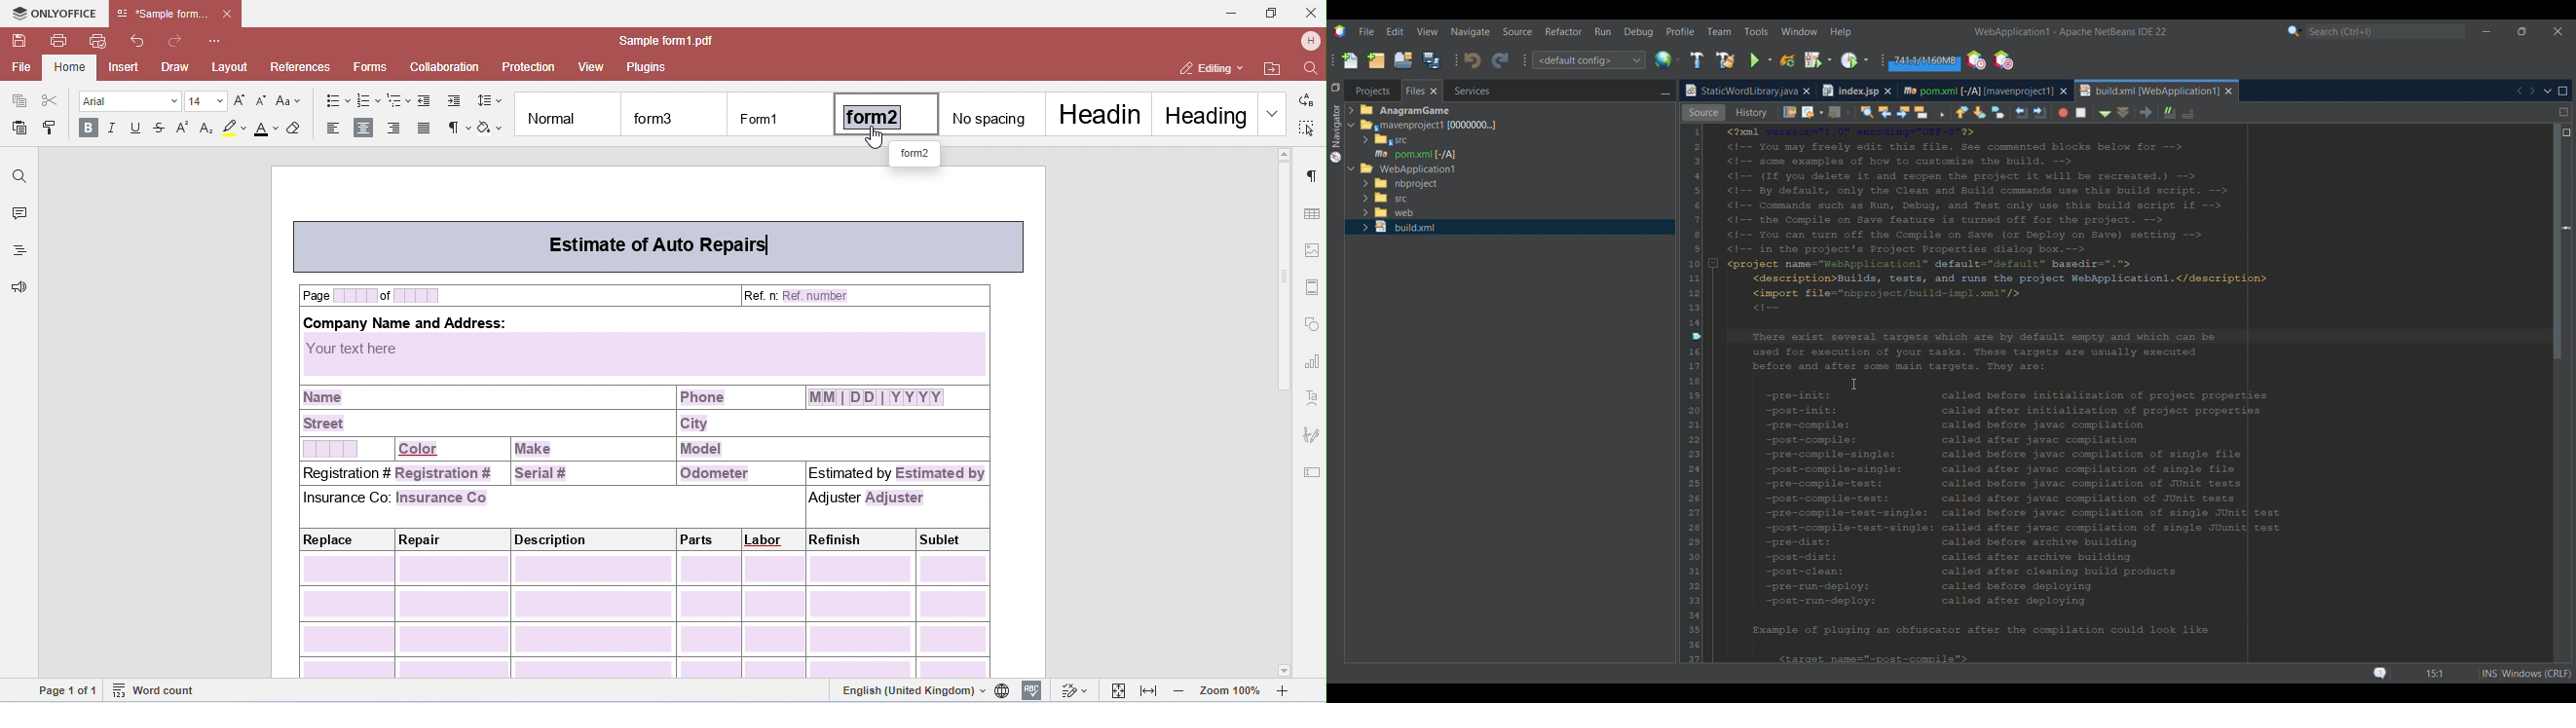  I want to click on Options under Files tab, so click(1418, 141).